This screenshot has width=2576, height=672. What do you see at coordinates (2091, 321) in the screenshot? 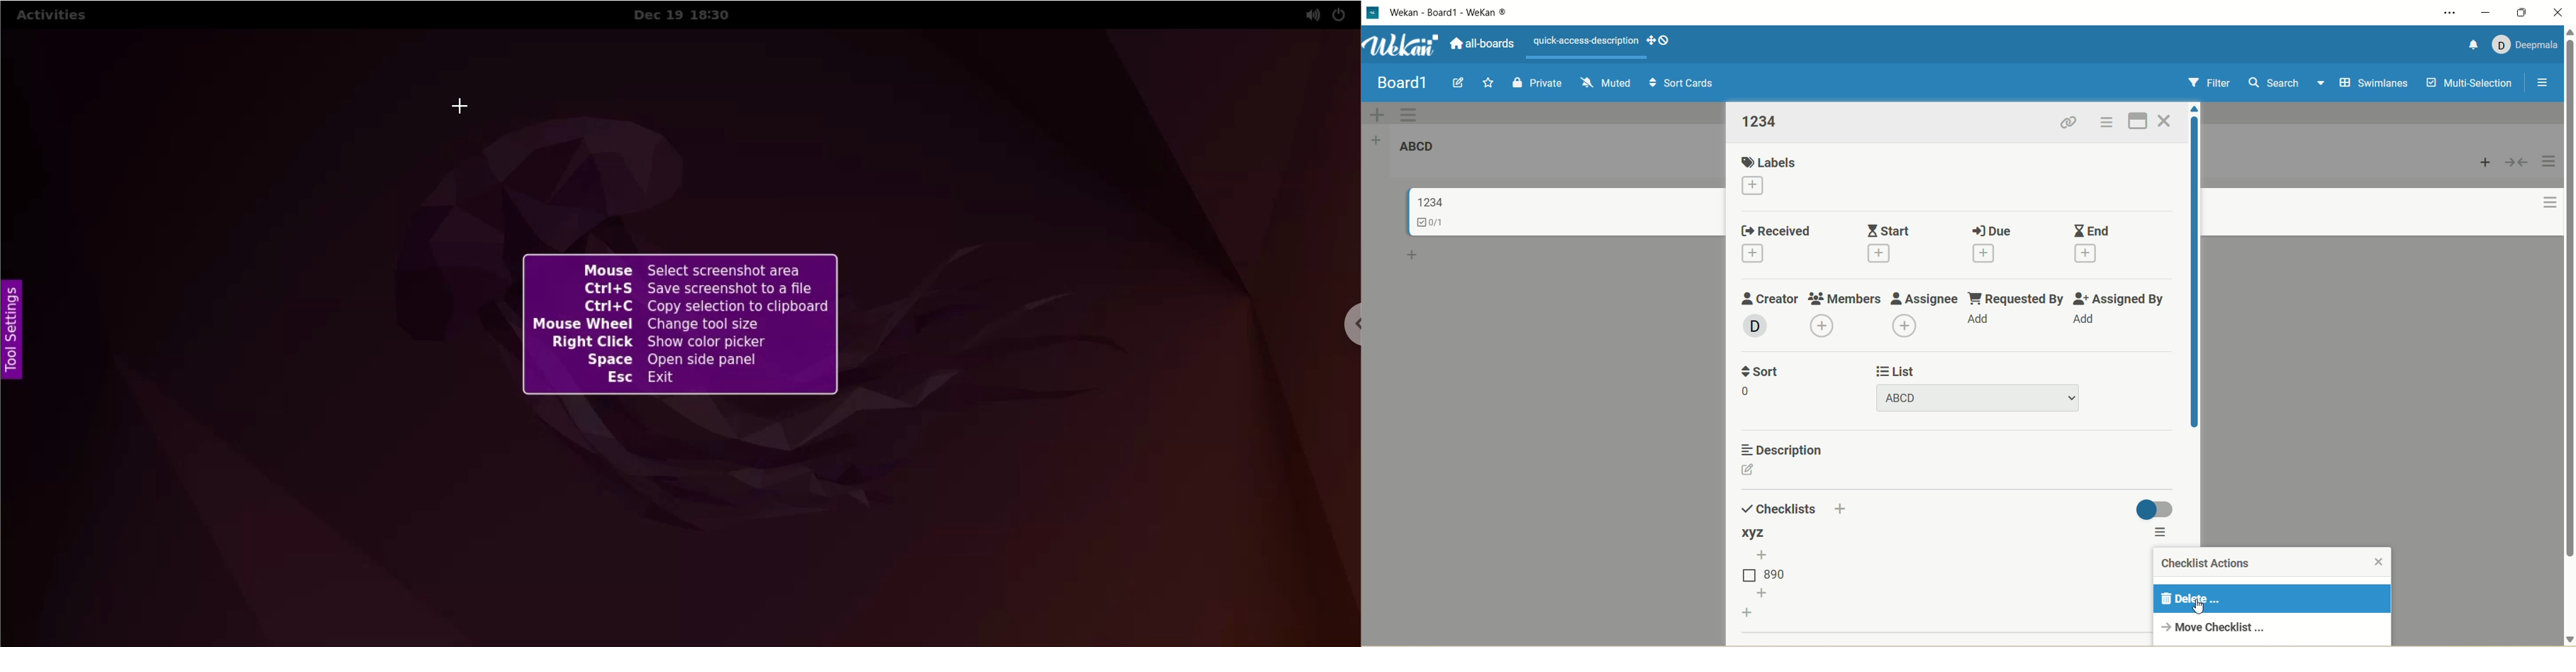
I see `add` at bounding box center [2091, 321].